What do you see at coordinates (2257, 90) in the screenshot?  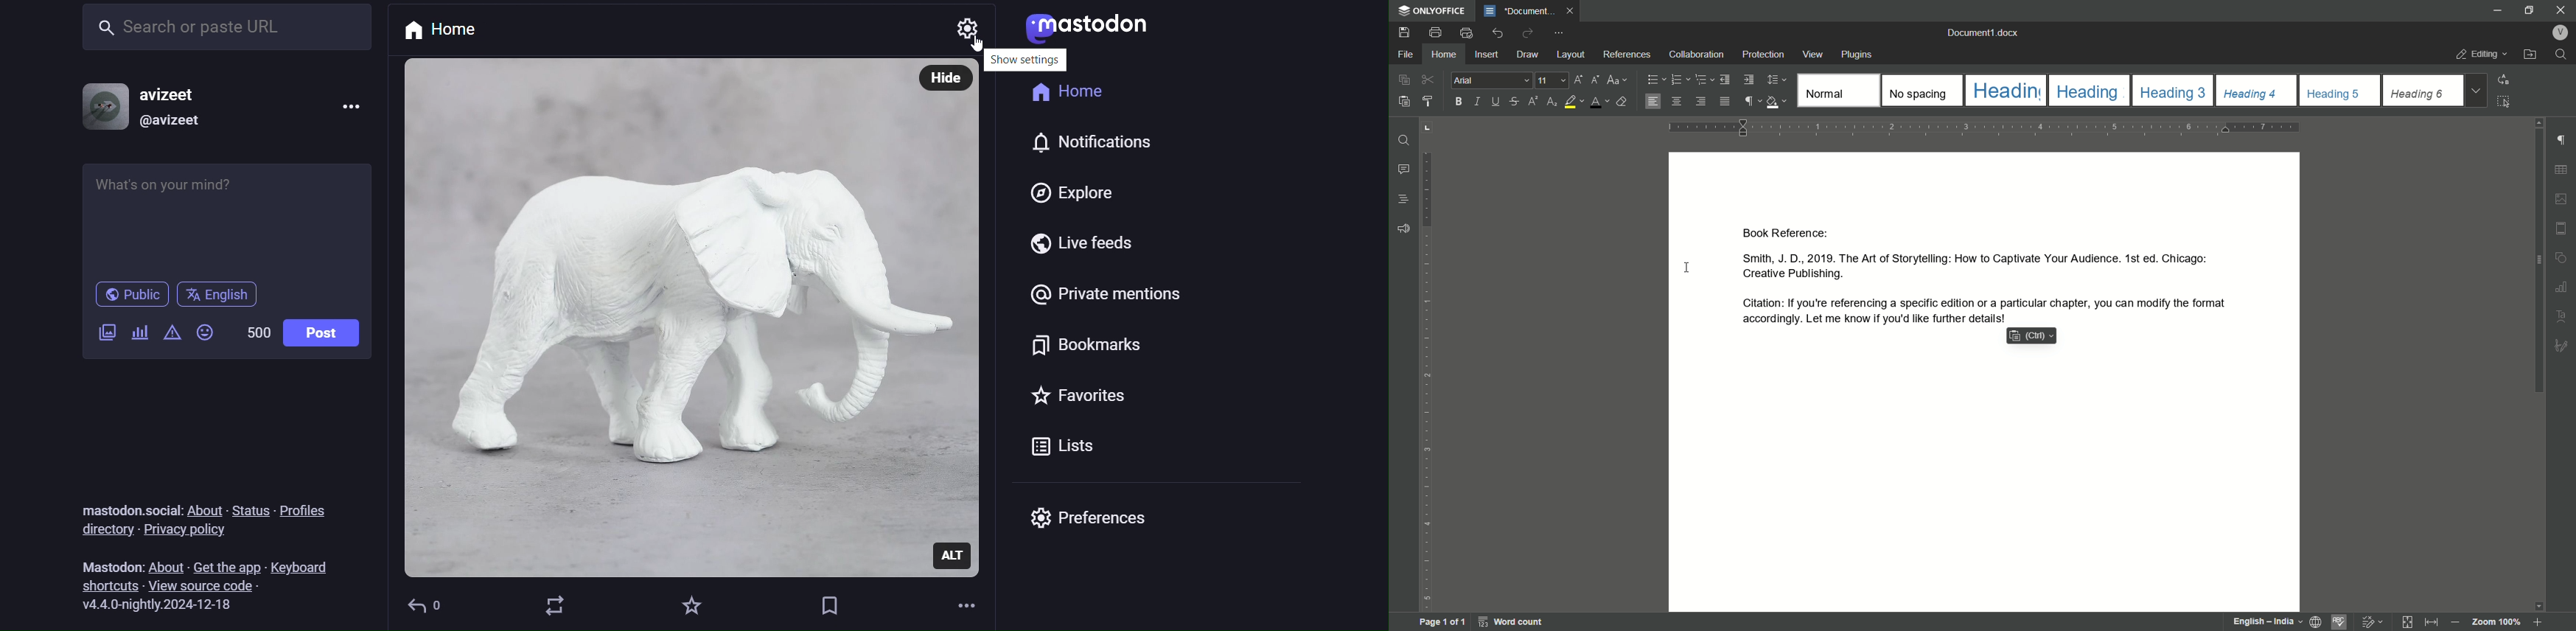 I see `headings` at bounding box center [2257, 90].